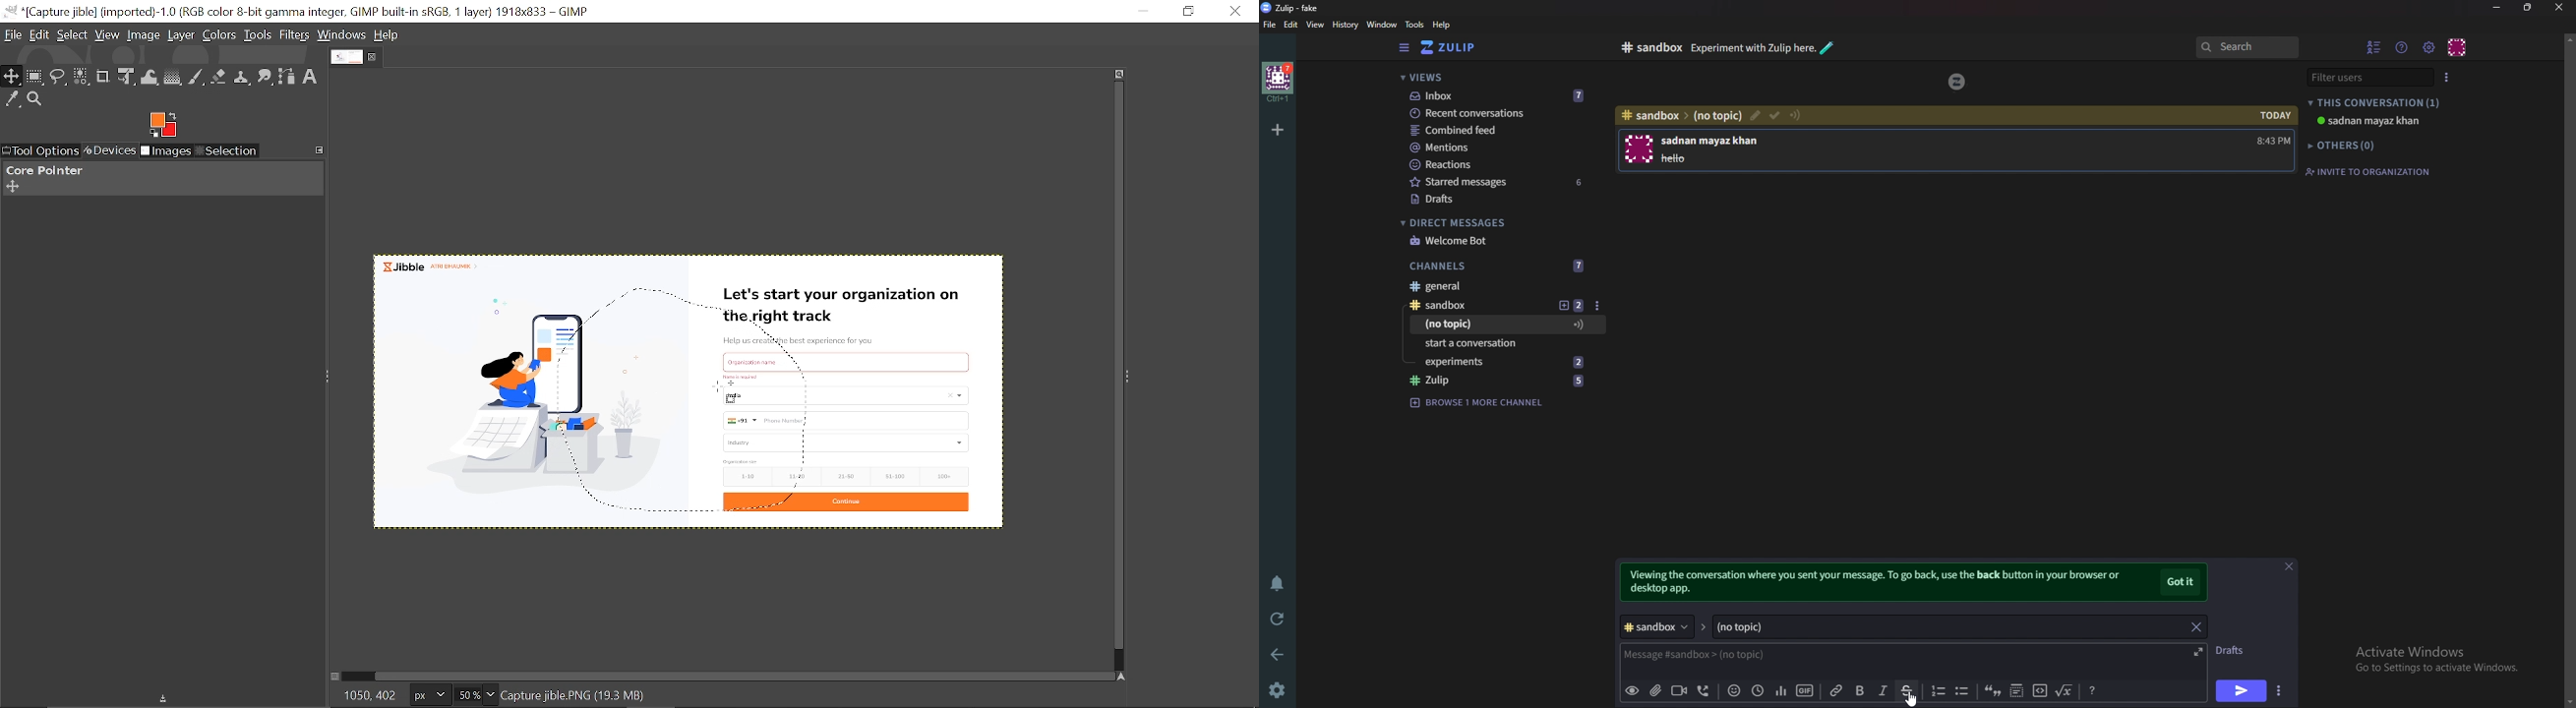  What do you see at coordinates (1474, 305) in the screenshot?
I see `sandbox` at bounding box center [1474, 305].